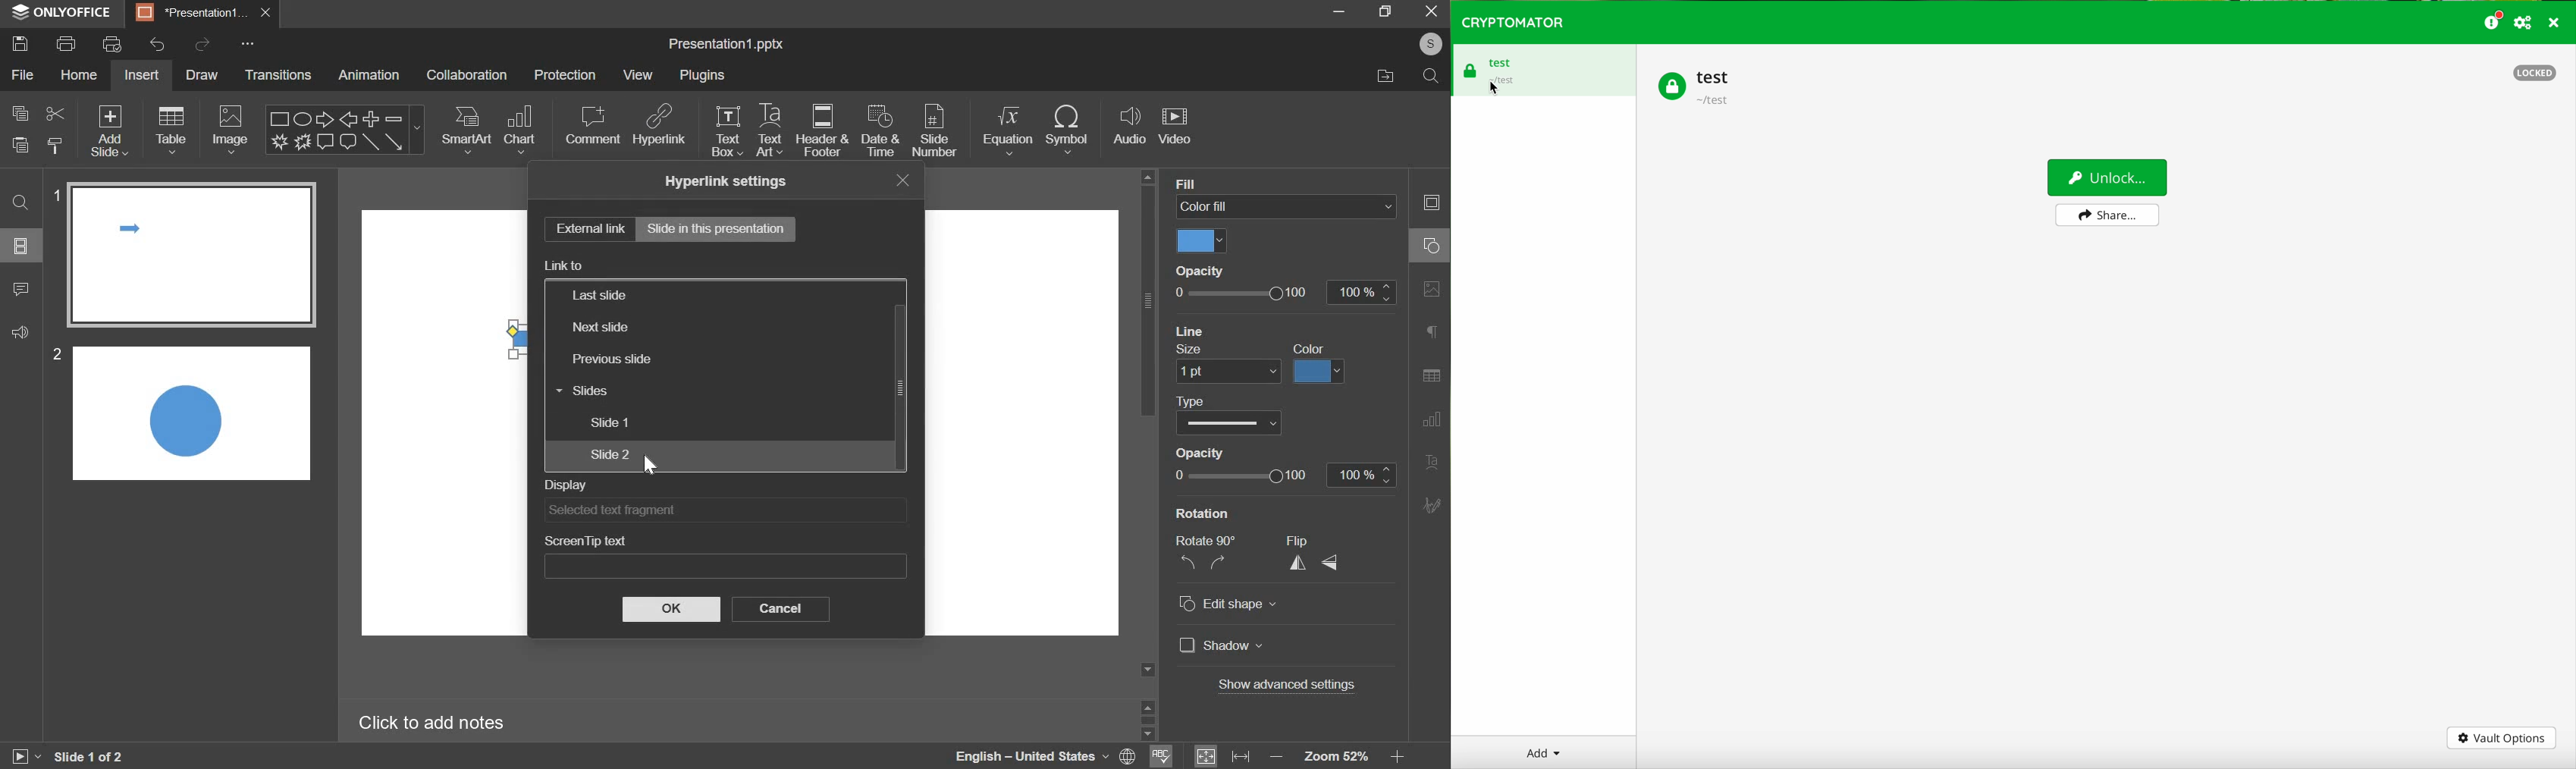 This screenshot has height=784, width=2576. Describe the element at coordinates (585, 231) in the screenshot. I see `external link` at that location.